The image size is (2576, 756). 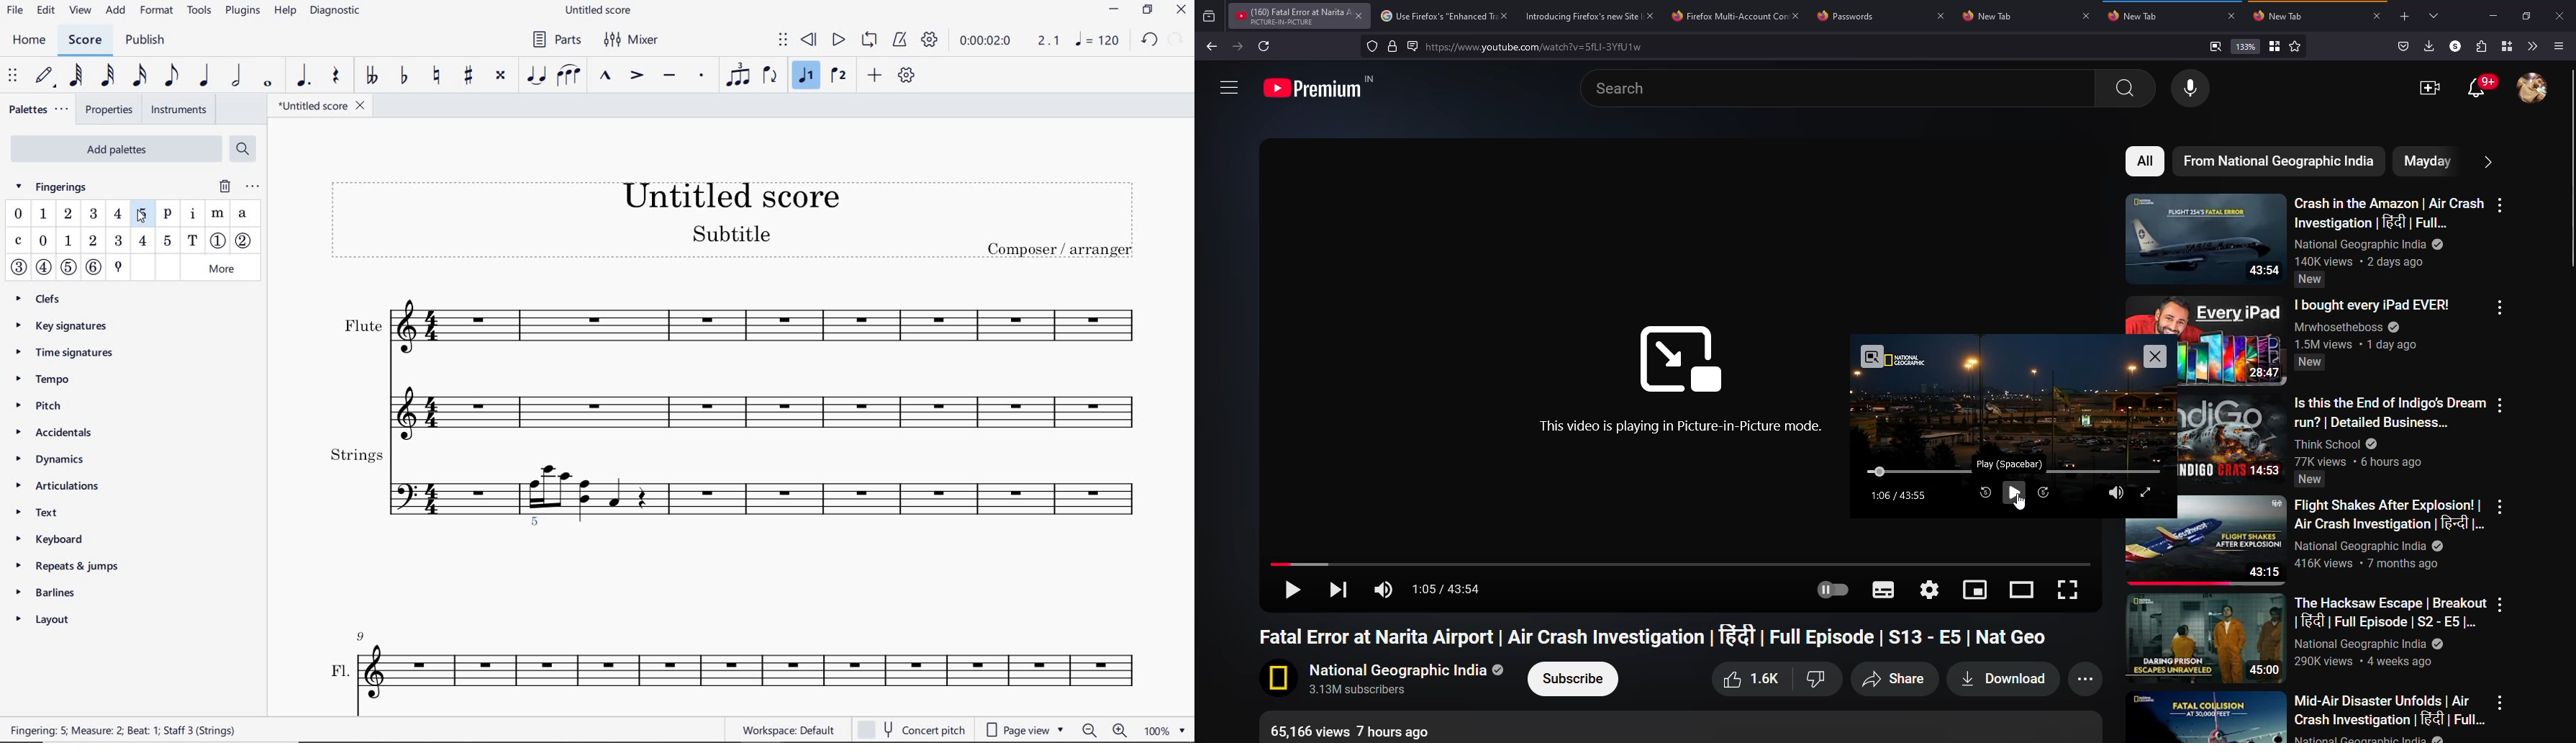 What do you see at coordinates (2233, 439) in the screenshot?
I see `Video thumbnail` at bounding box center [2233, 439].